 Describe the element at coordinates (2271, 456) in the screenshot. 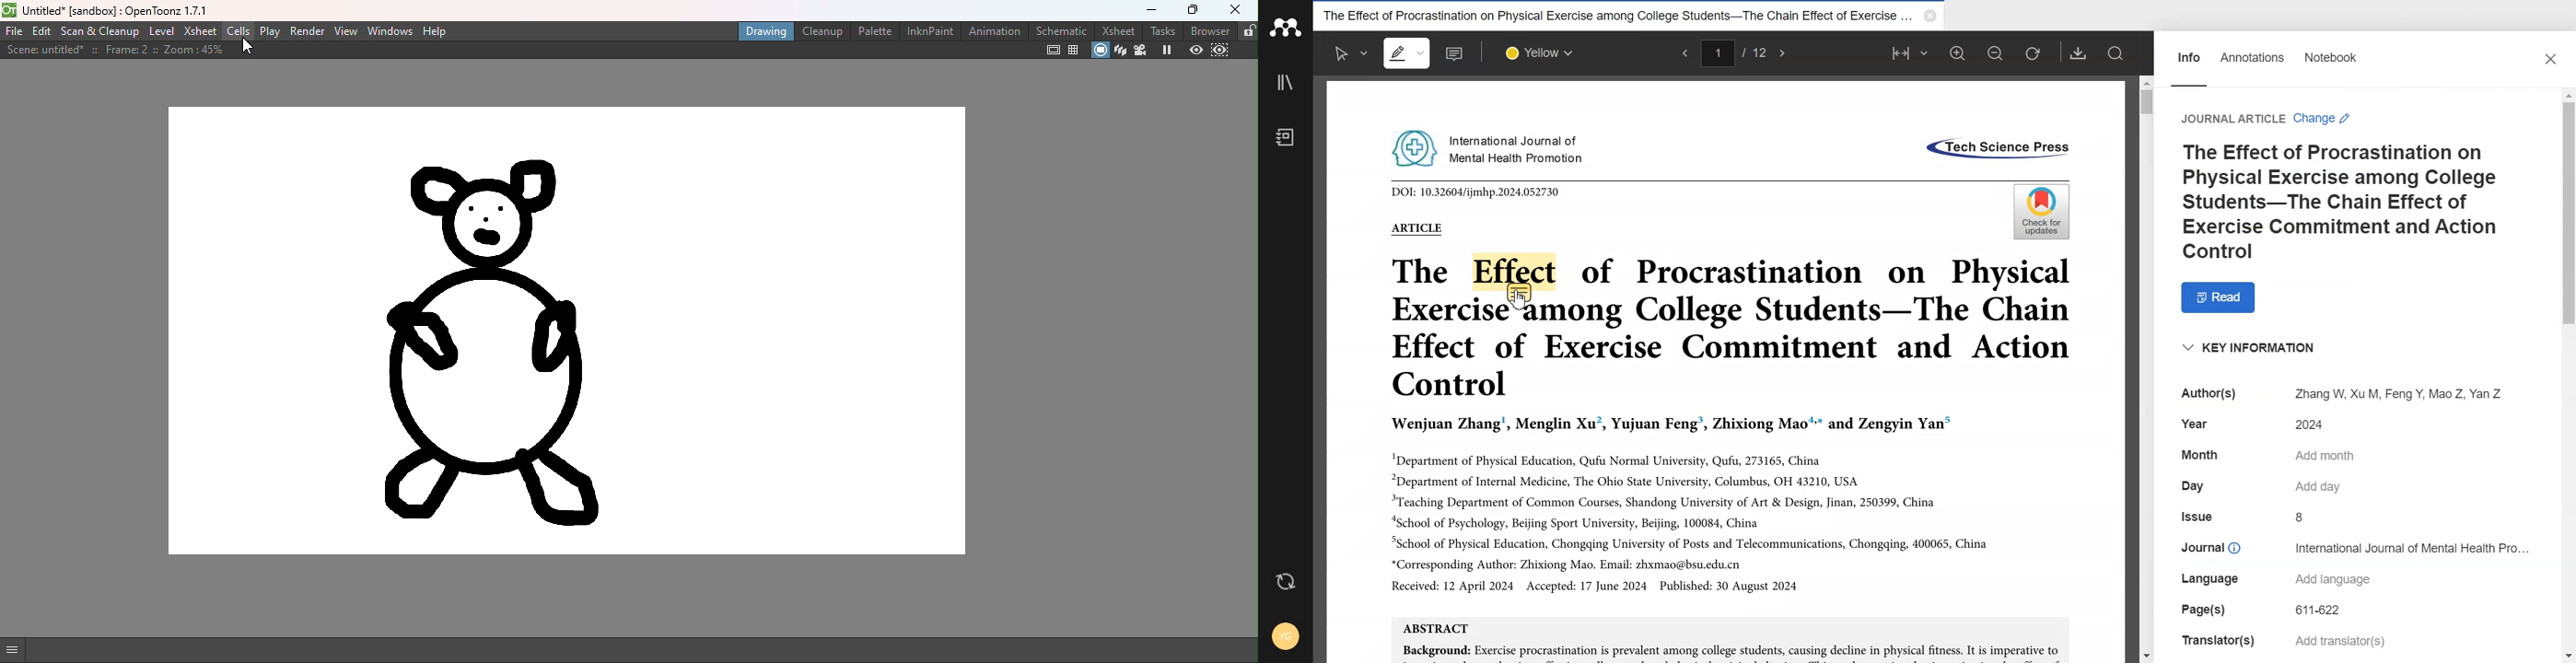

I see `Month Add month` at that location.